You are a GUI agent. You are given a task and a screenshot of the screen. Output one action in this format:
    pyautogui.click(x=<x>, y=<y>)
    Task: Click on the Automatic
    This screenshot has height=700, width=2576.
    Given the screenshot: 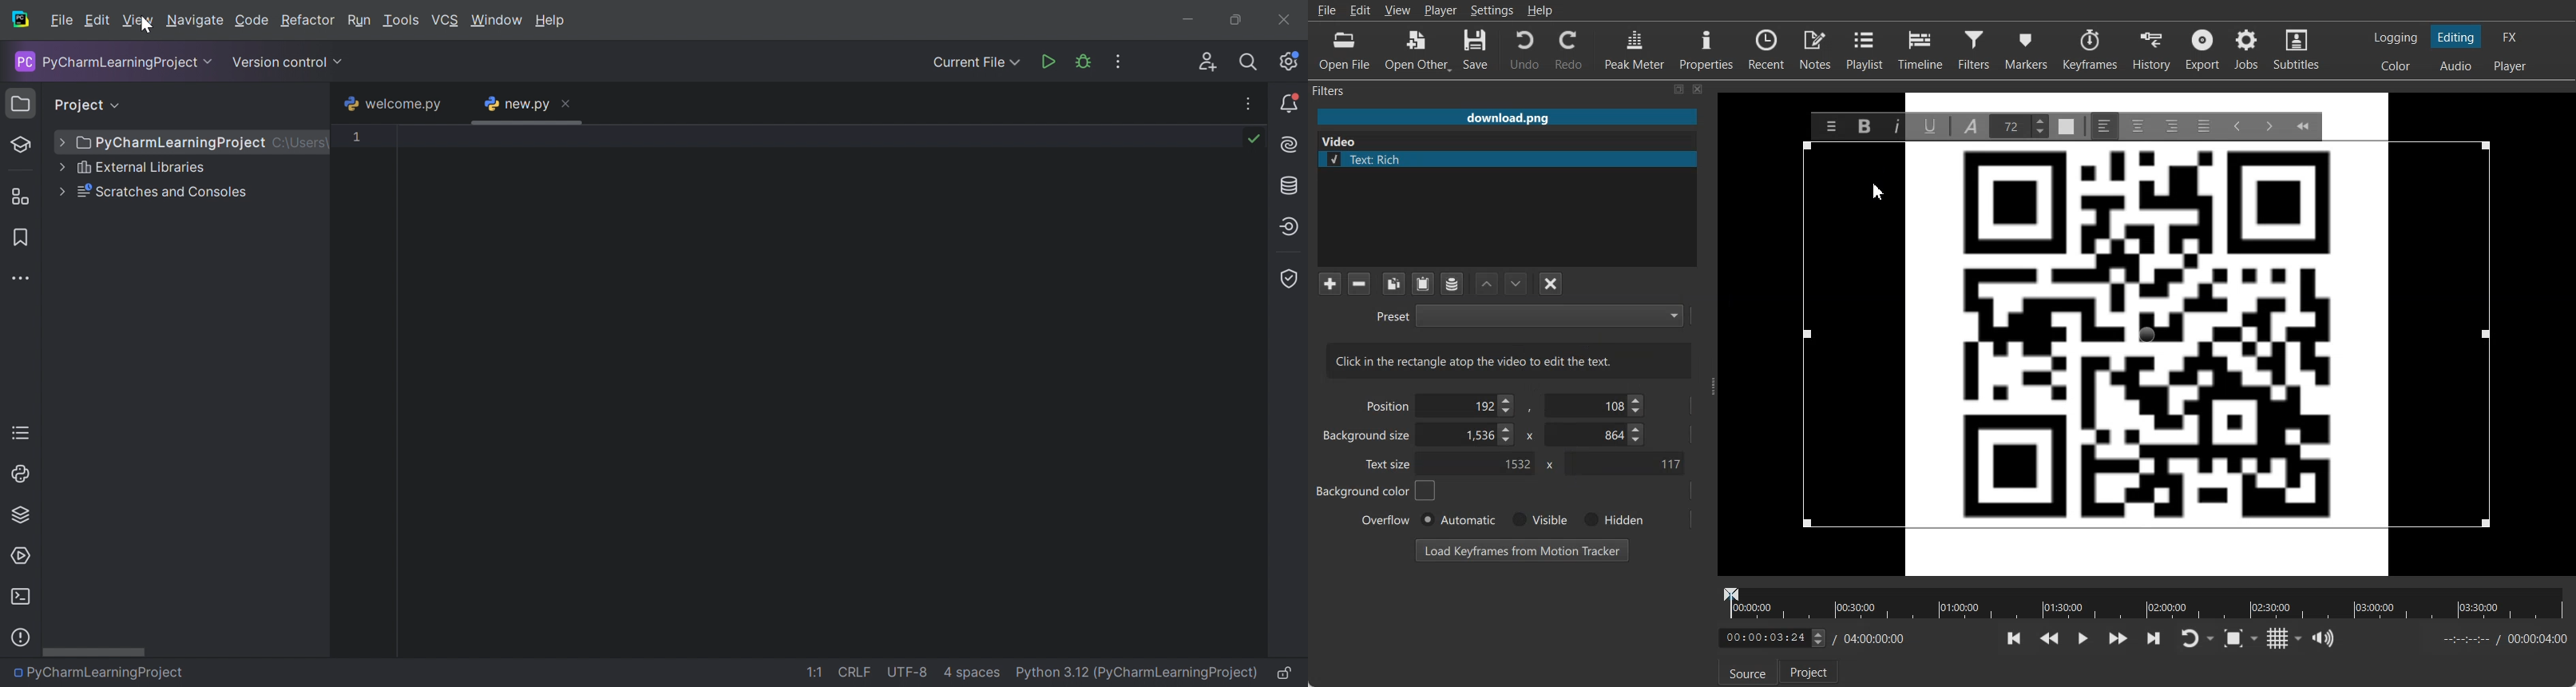 What is the action you would take?
    pyautogui.click(x=1457, y=519)
    